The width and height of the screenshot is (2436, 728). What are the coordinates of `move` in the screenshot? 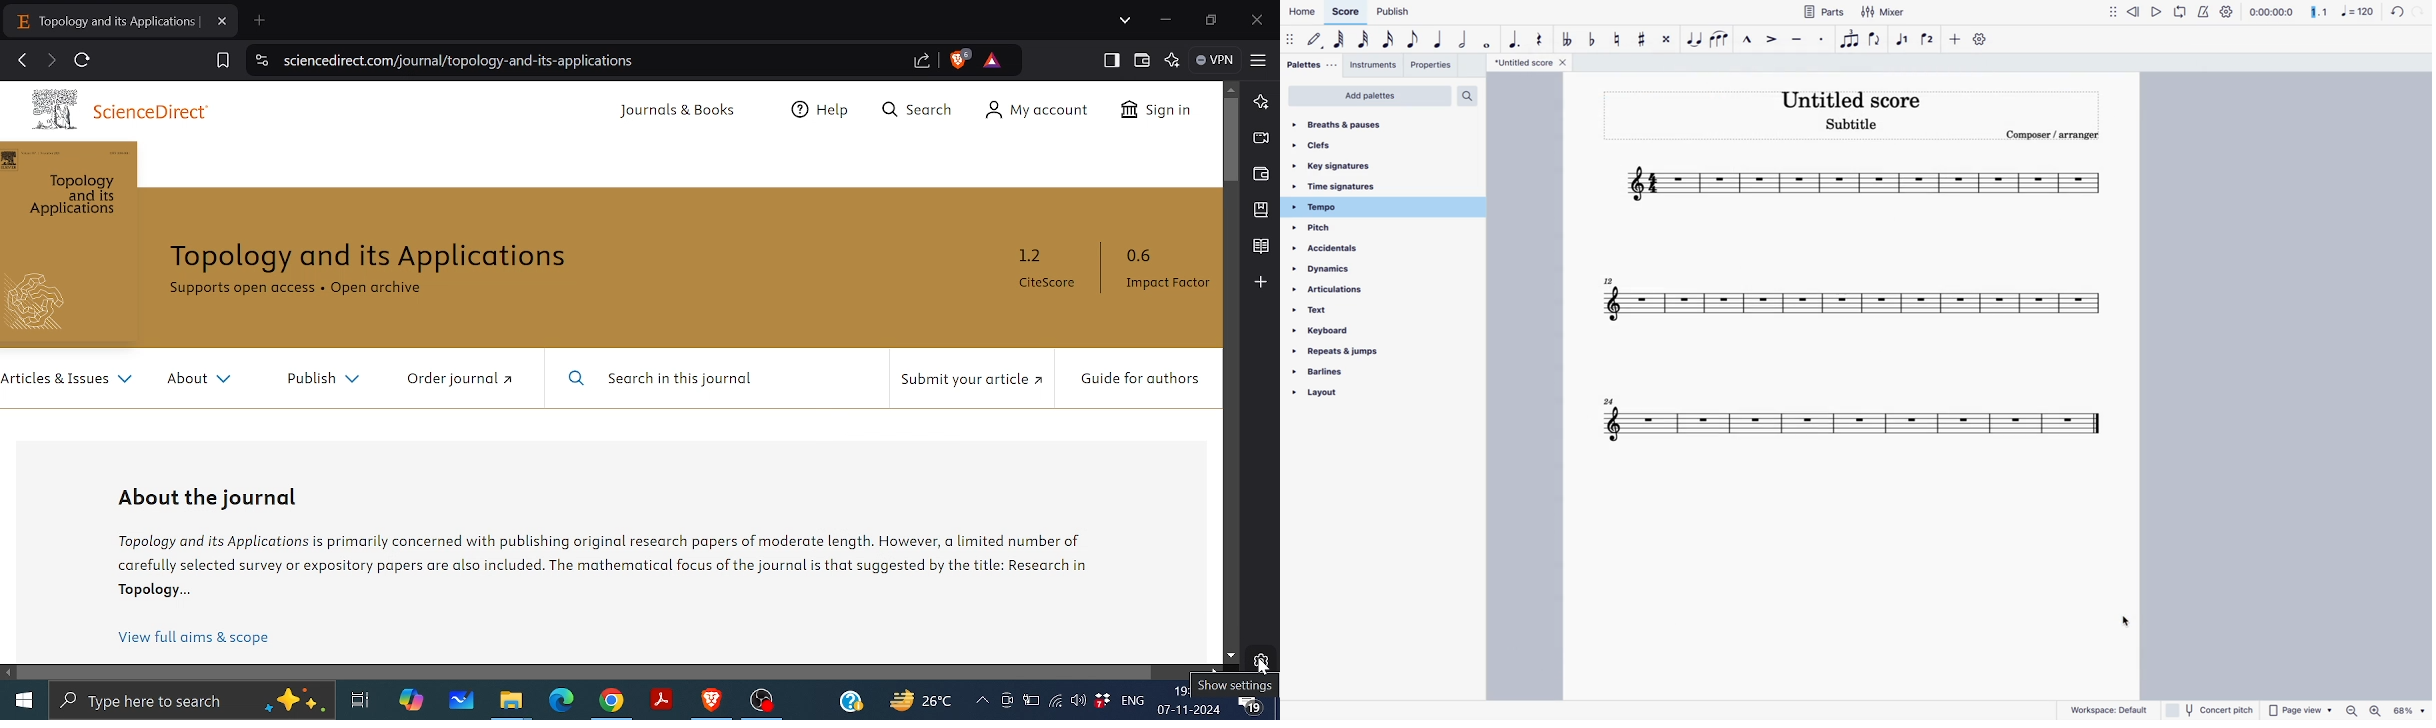 It's located at (1291, 42).